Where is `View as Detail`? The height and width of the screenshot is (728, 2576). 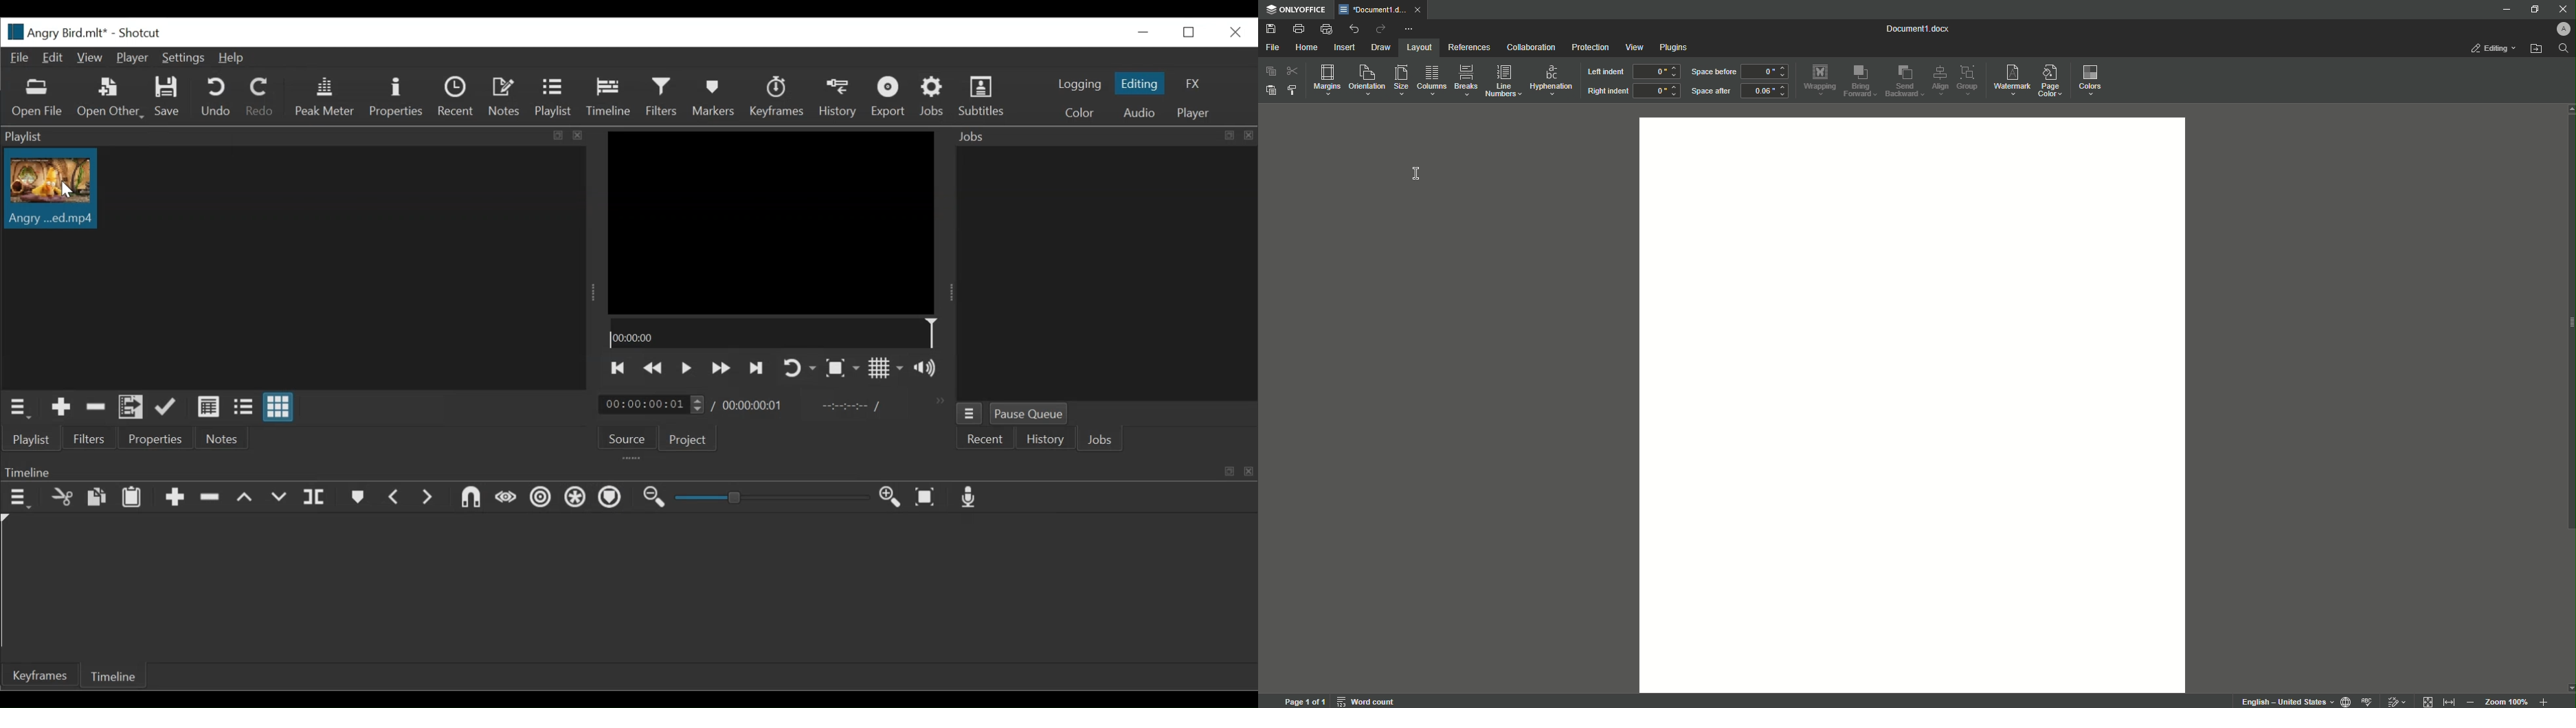
View as Detail is located at coordinates (208, 406).